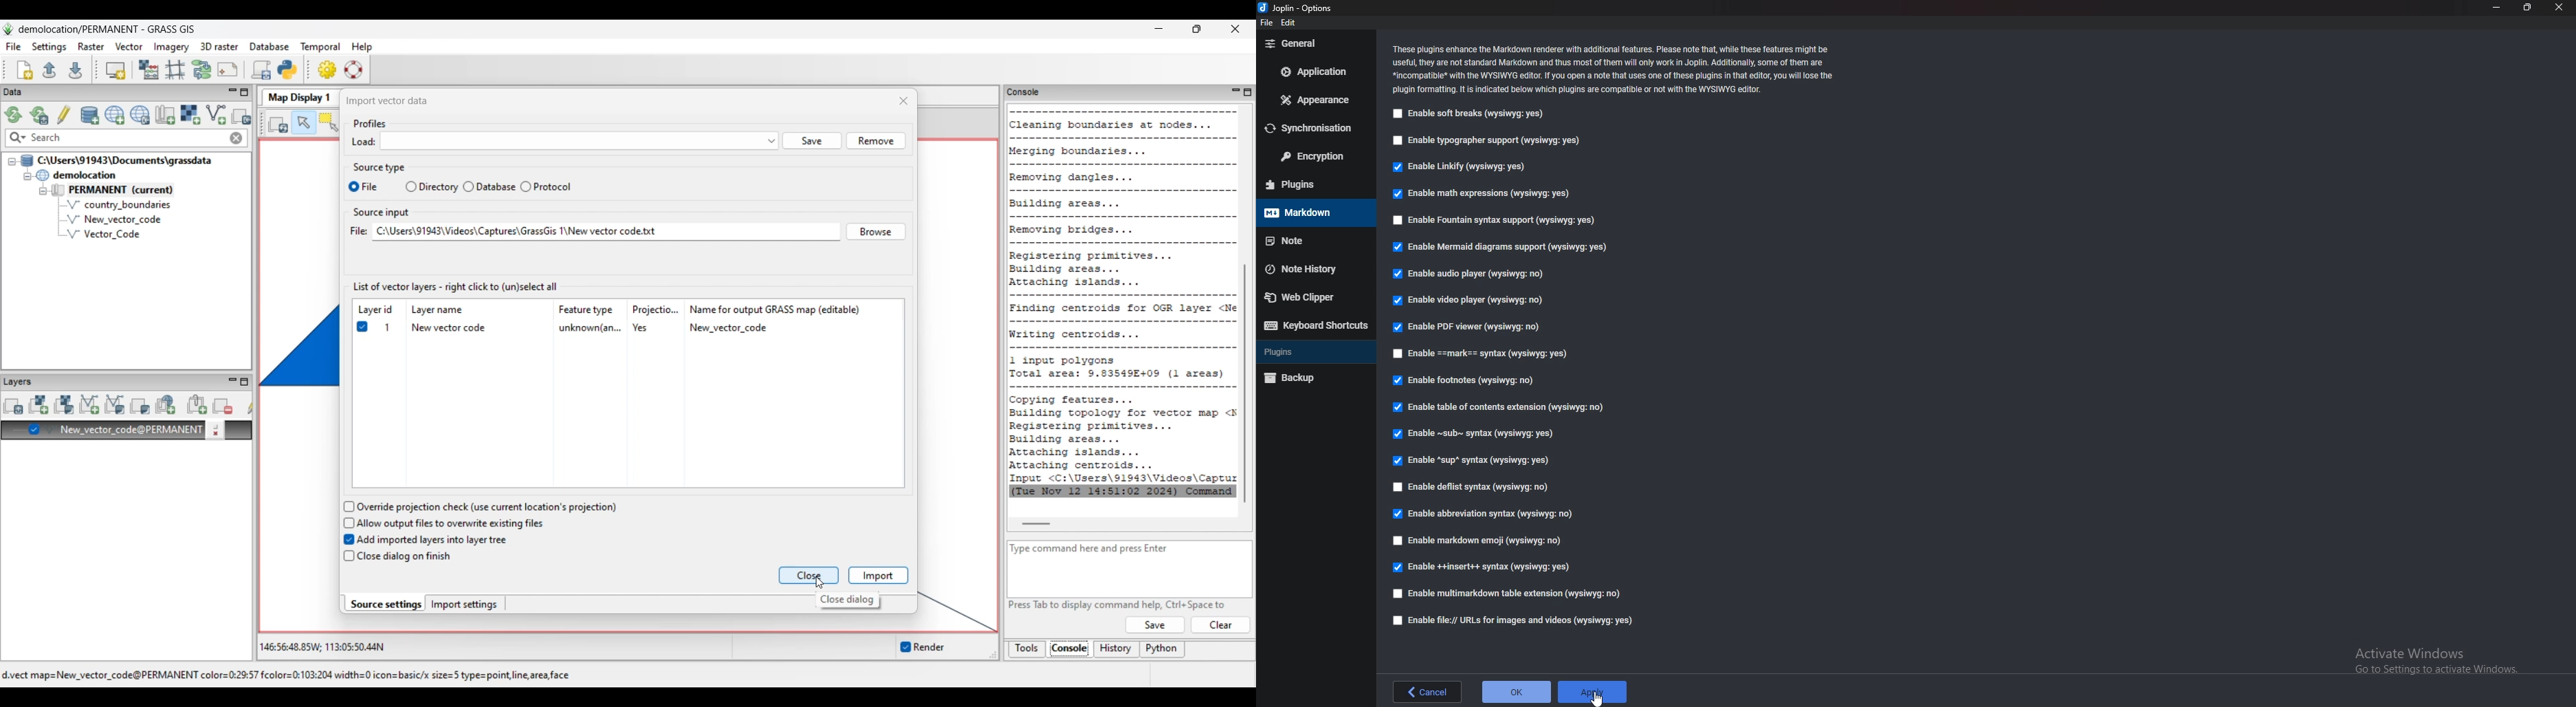 This screenshot has height=728, width=2576. I want to click on Enable math expressions, so click(1479, 193).